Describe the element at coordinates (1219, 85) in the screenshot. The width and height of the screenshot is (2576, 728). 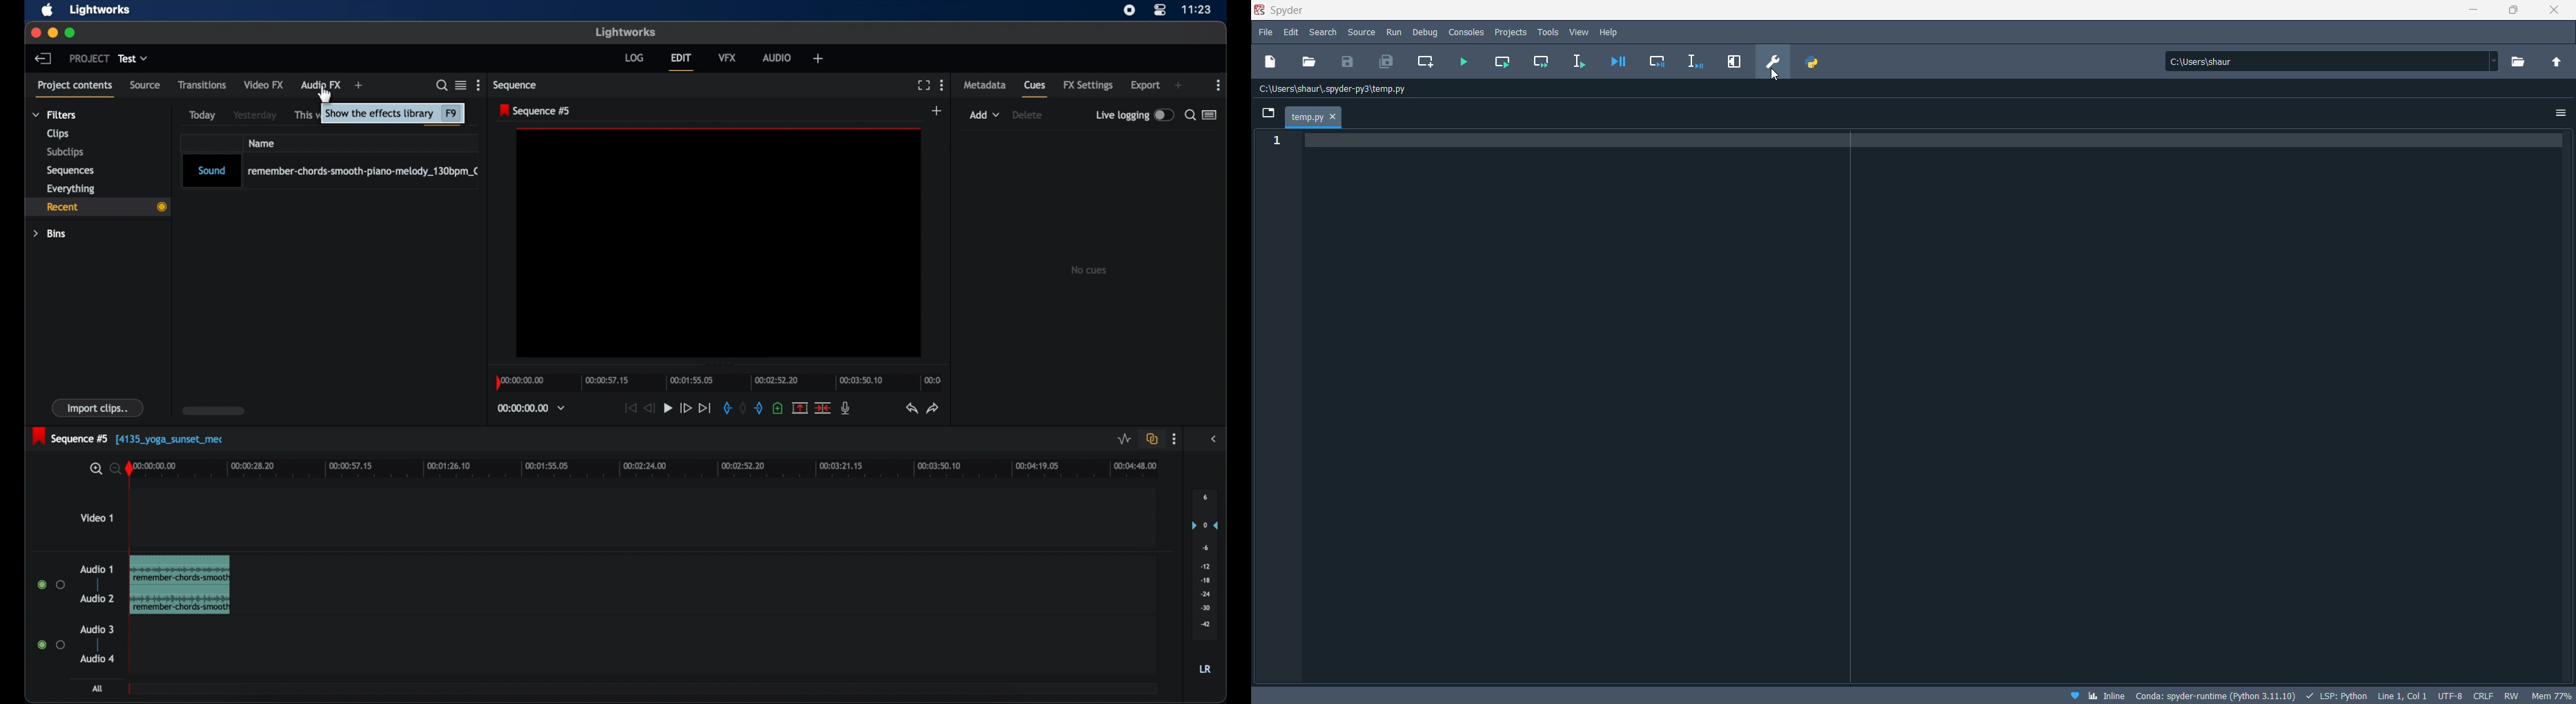
I see `more options` at that location.